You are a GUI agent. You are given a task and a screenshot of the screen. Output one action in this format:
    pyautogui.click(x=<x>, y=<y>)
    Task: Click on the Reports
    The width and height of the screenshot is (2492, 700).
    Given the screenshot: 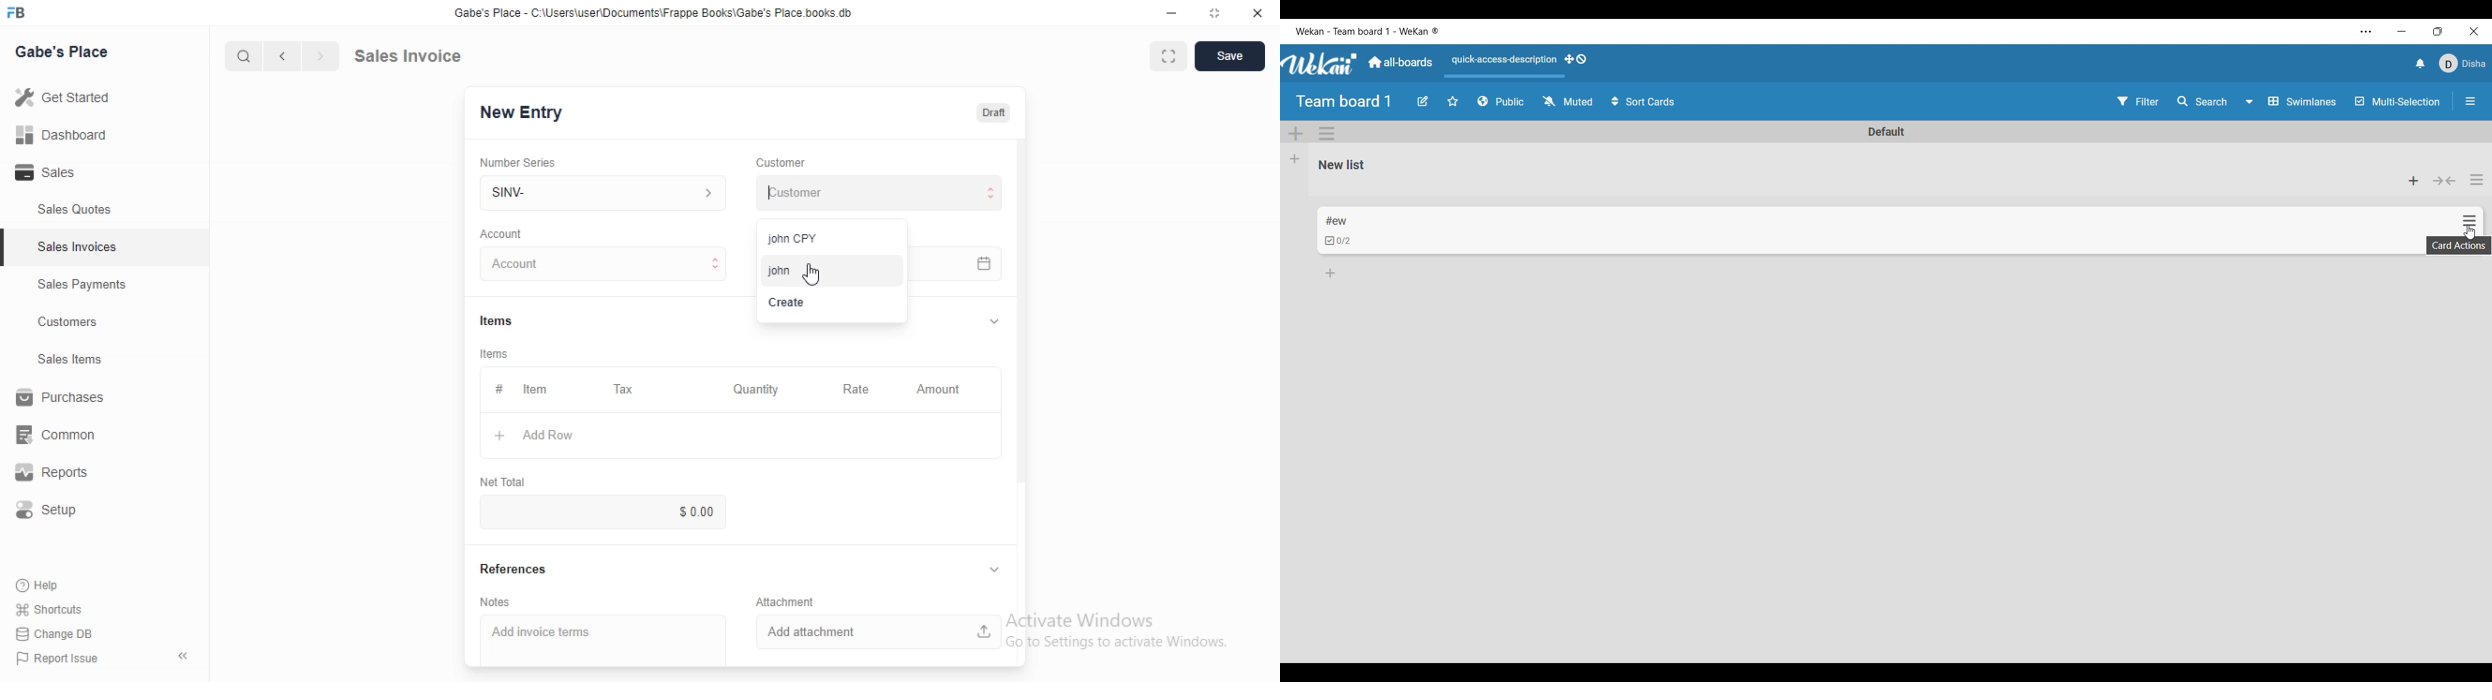 What is the action you would take?
    pyautogui.click(x=65, y=475)
    